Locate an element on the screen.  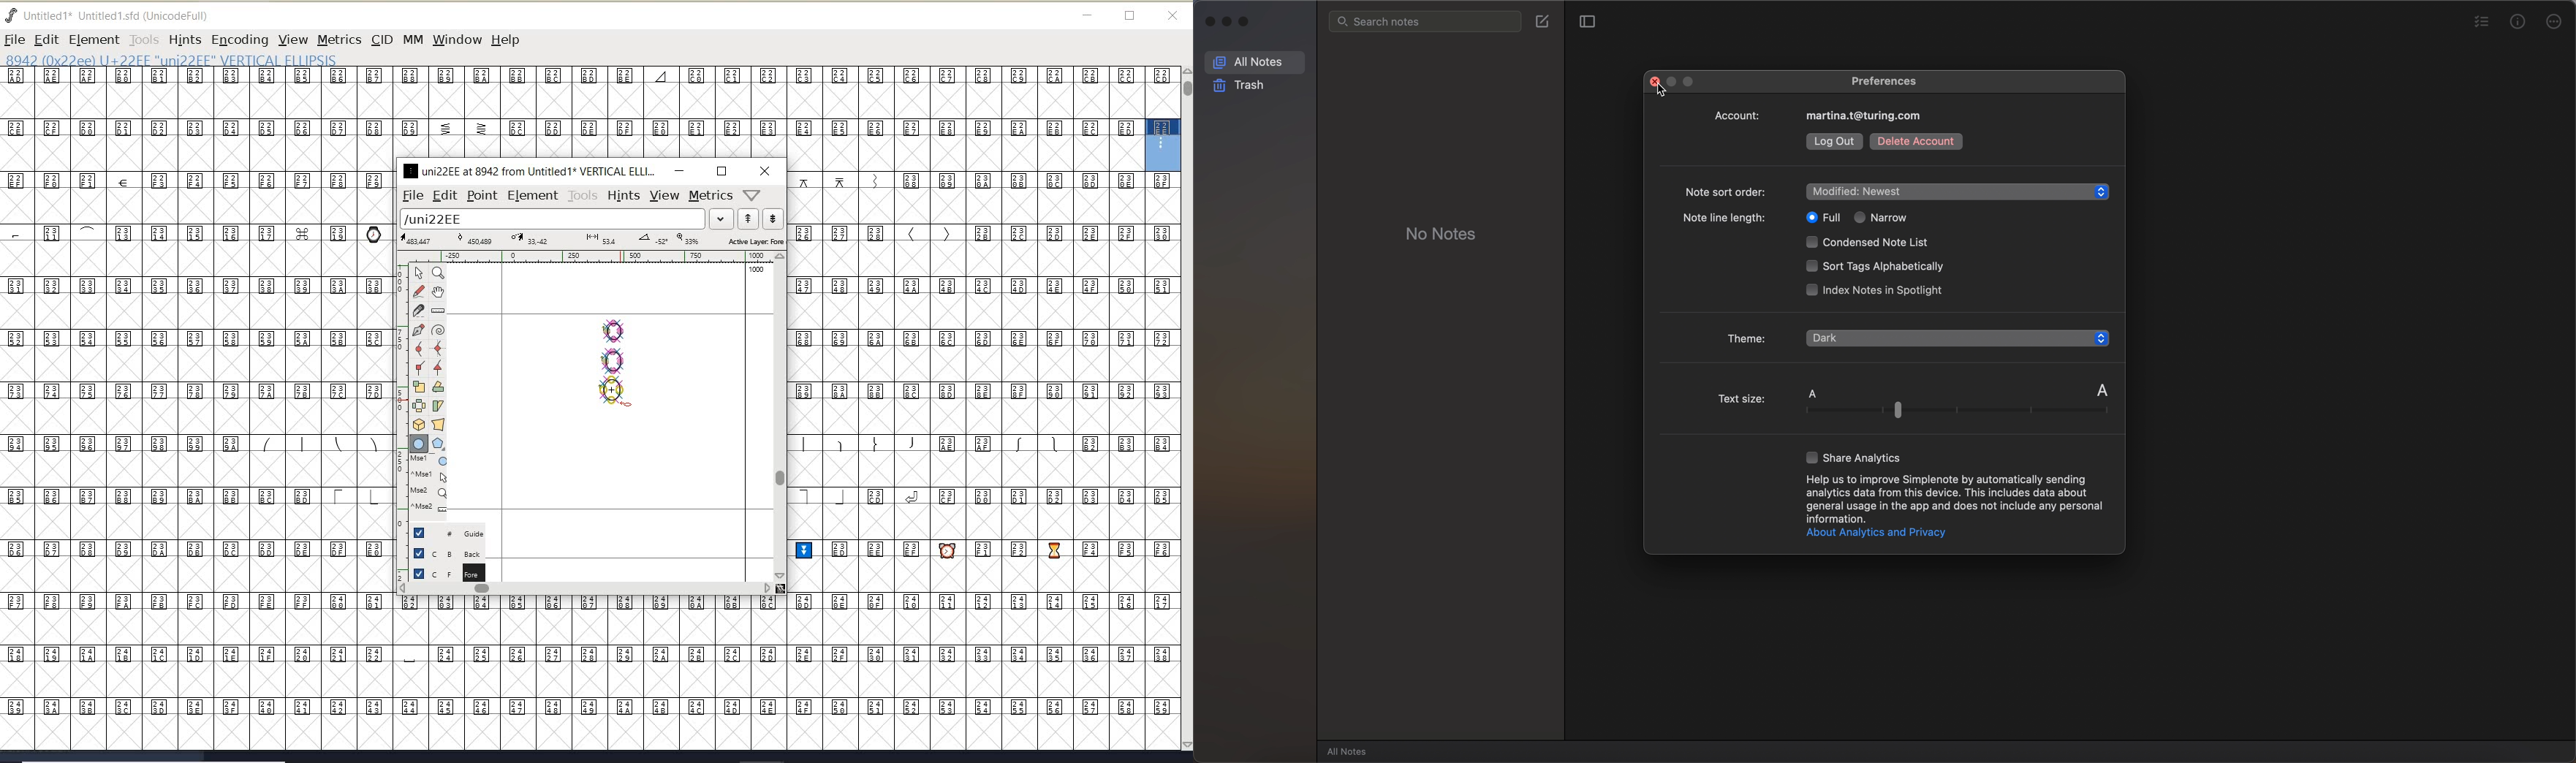
condensed note list is located at coordinates (1871, 243).